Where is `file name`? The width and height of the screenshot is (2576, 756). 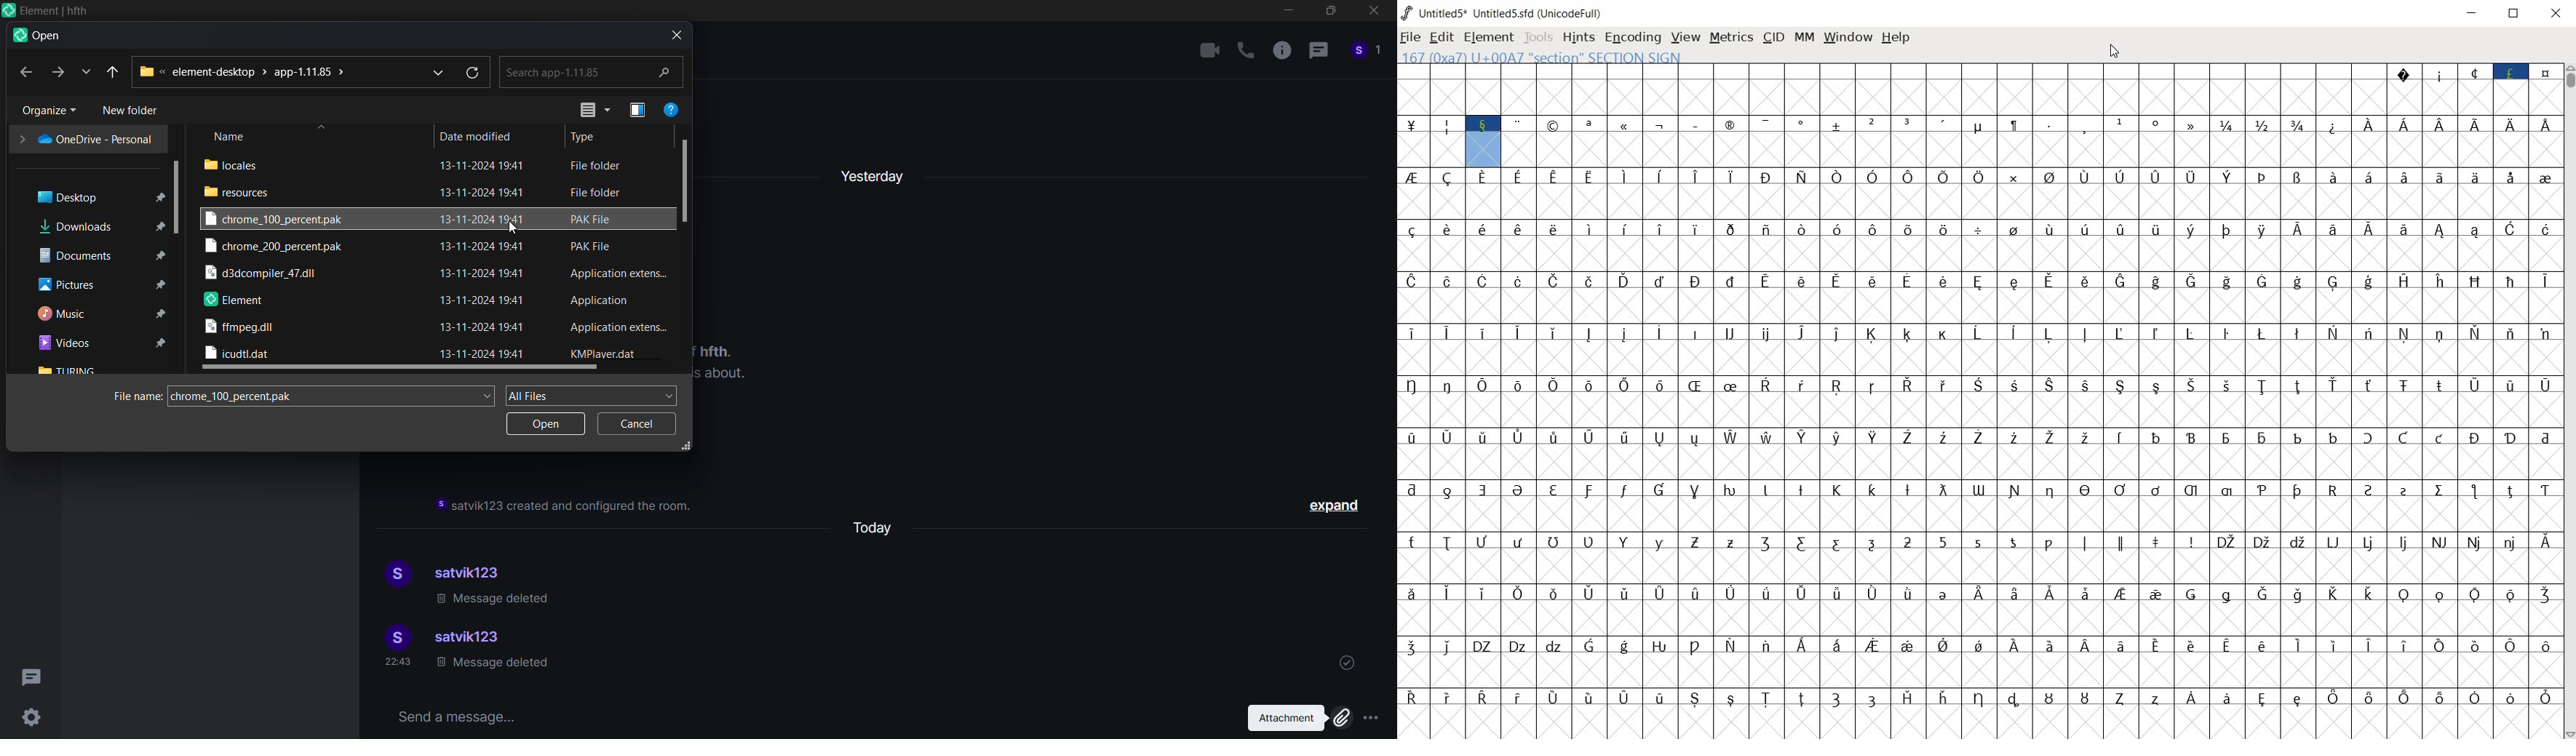 file name is located at coordinates (133, 396).